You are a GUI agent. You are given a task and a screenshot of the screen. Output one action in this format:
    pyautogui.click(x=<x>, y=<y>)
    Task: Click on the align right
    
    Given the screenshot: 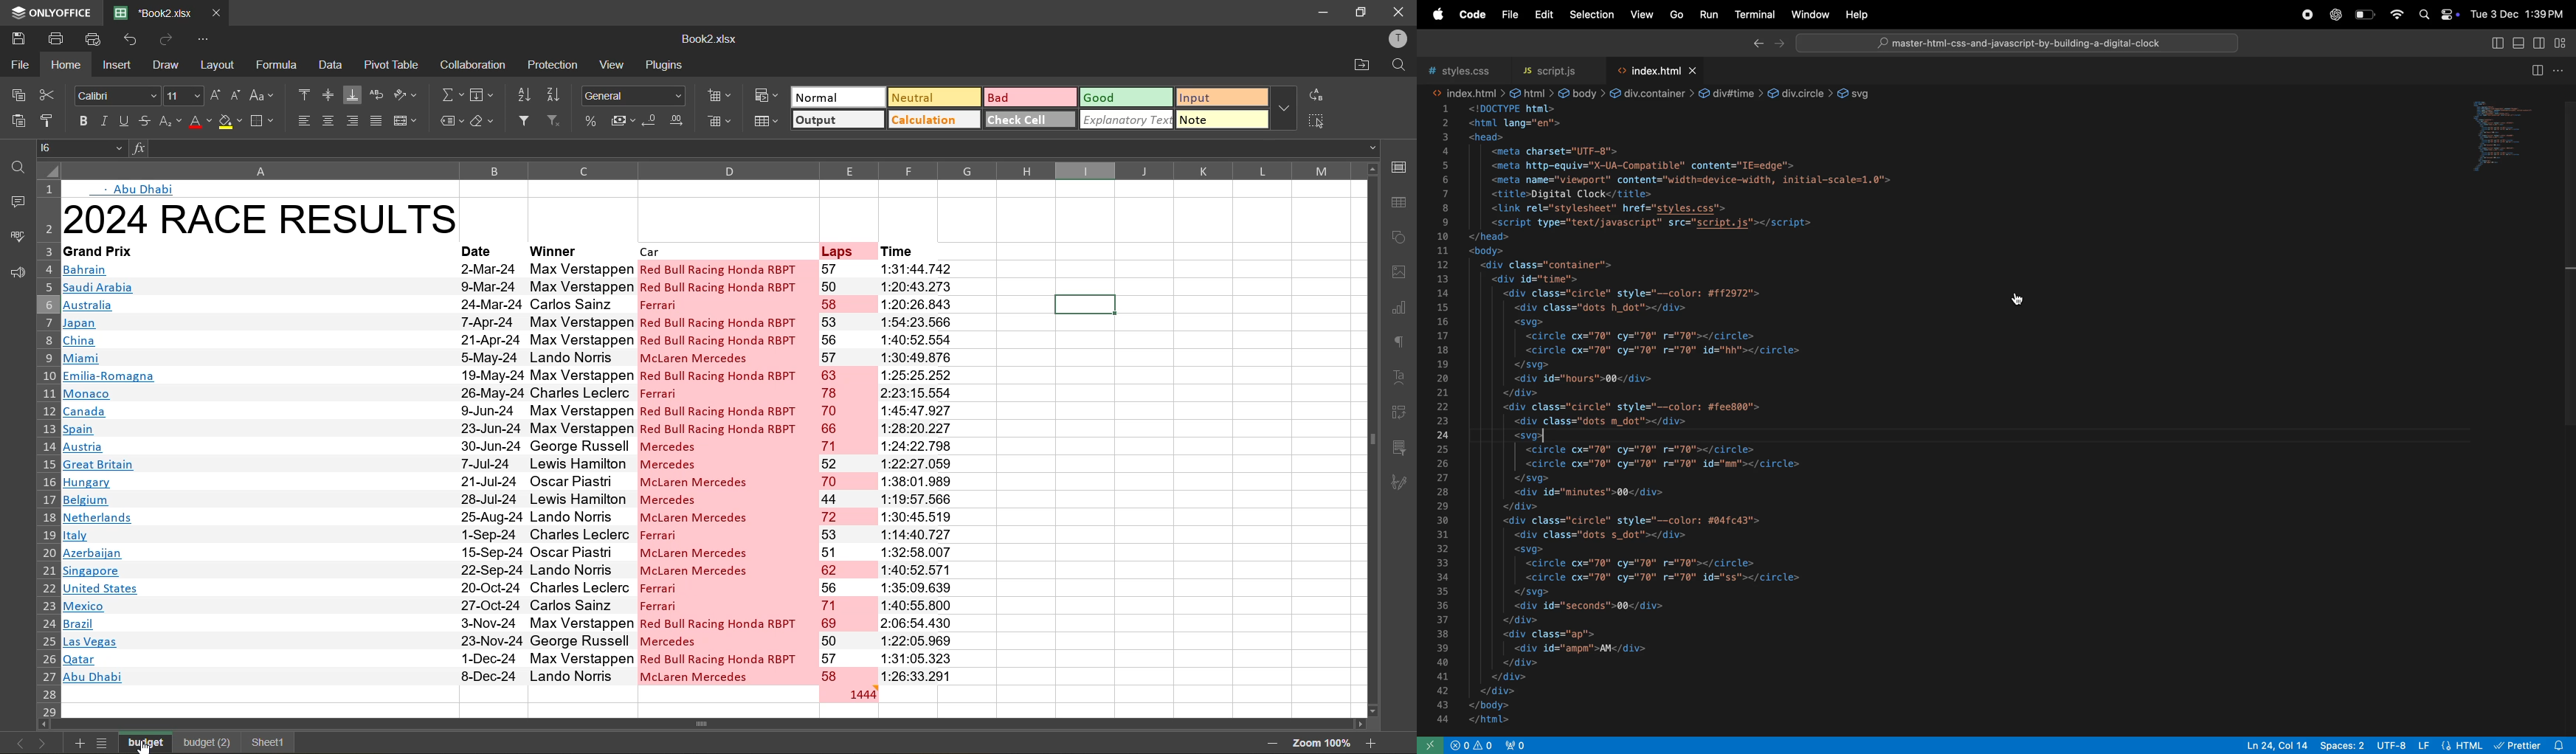 What is the action you would take?
    pyautogui.click(x=355, y=121)
    